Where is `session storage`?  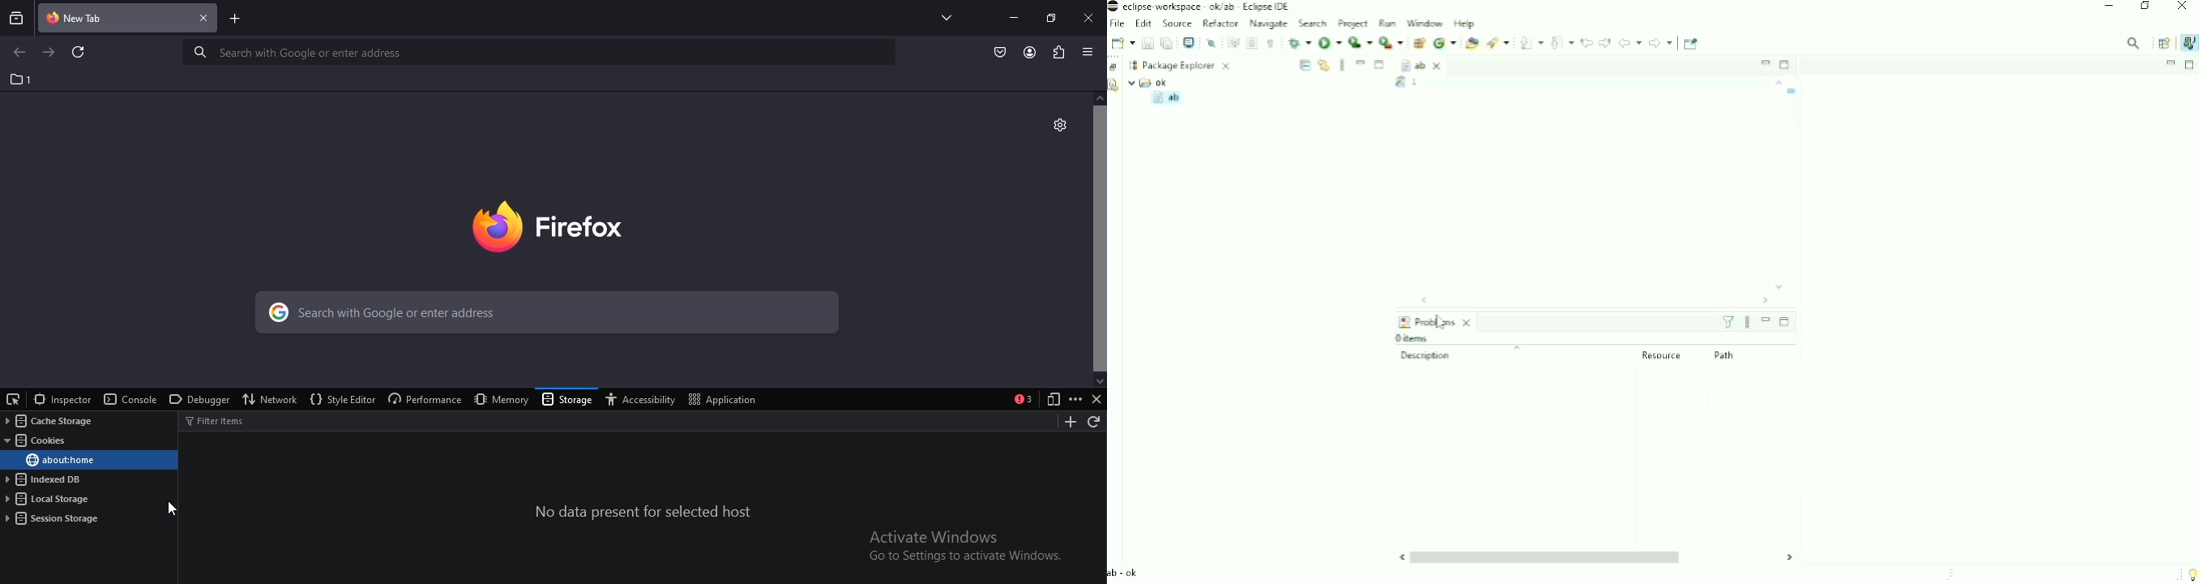
session storage is located at coordinates (54, 518).